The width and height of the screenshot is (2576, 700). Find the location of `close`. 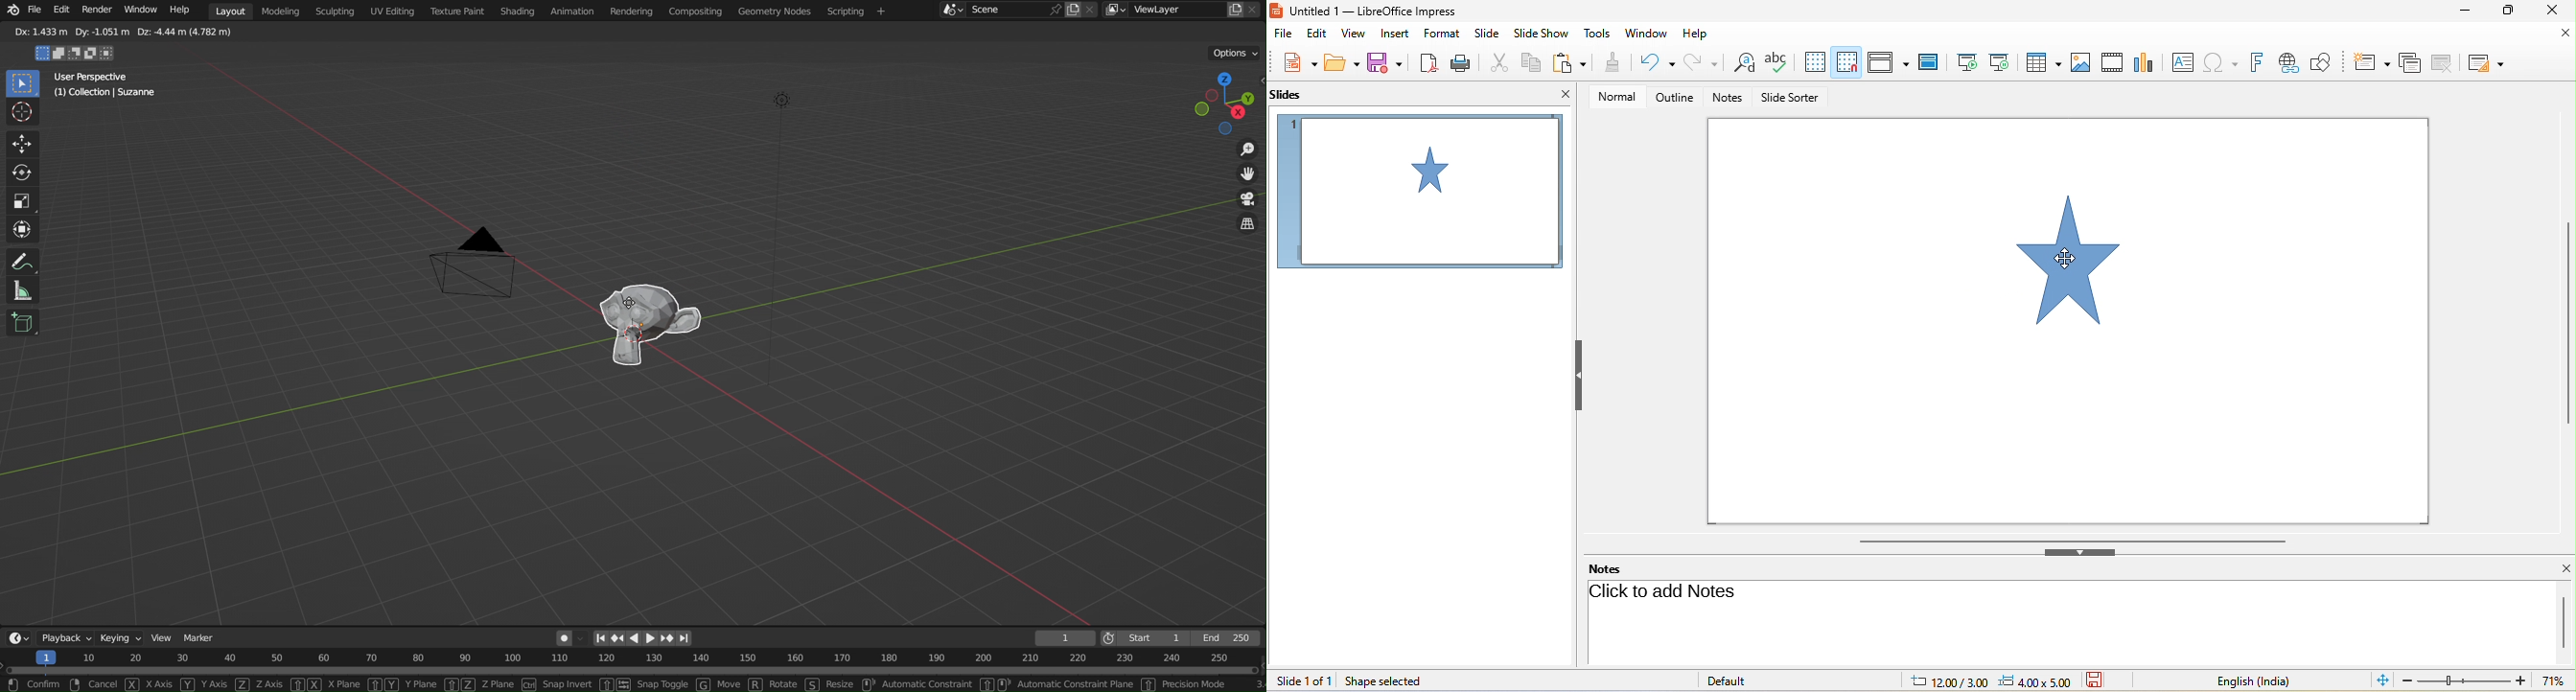

close is located at coordinates (2556, 10).